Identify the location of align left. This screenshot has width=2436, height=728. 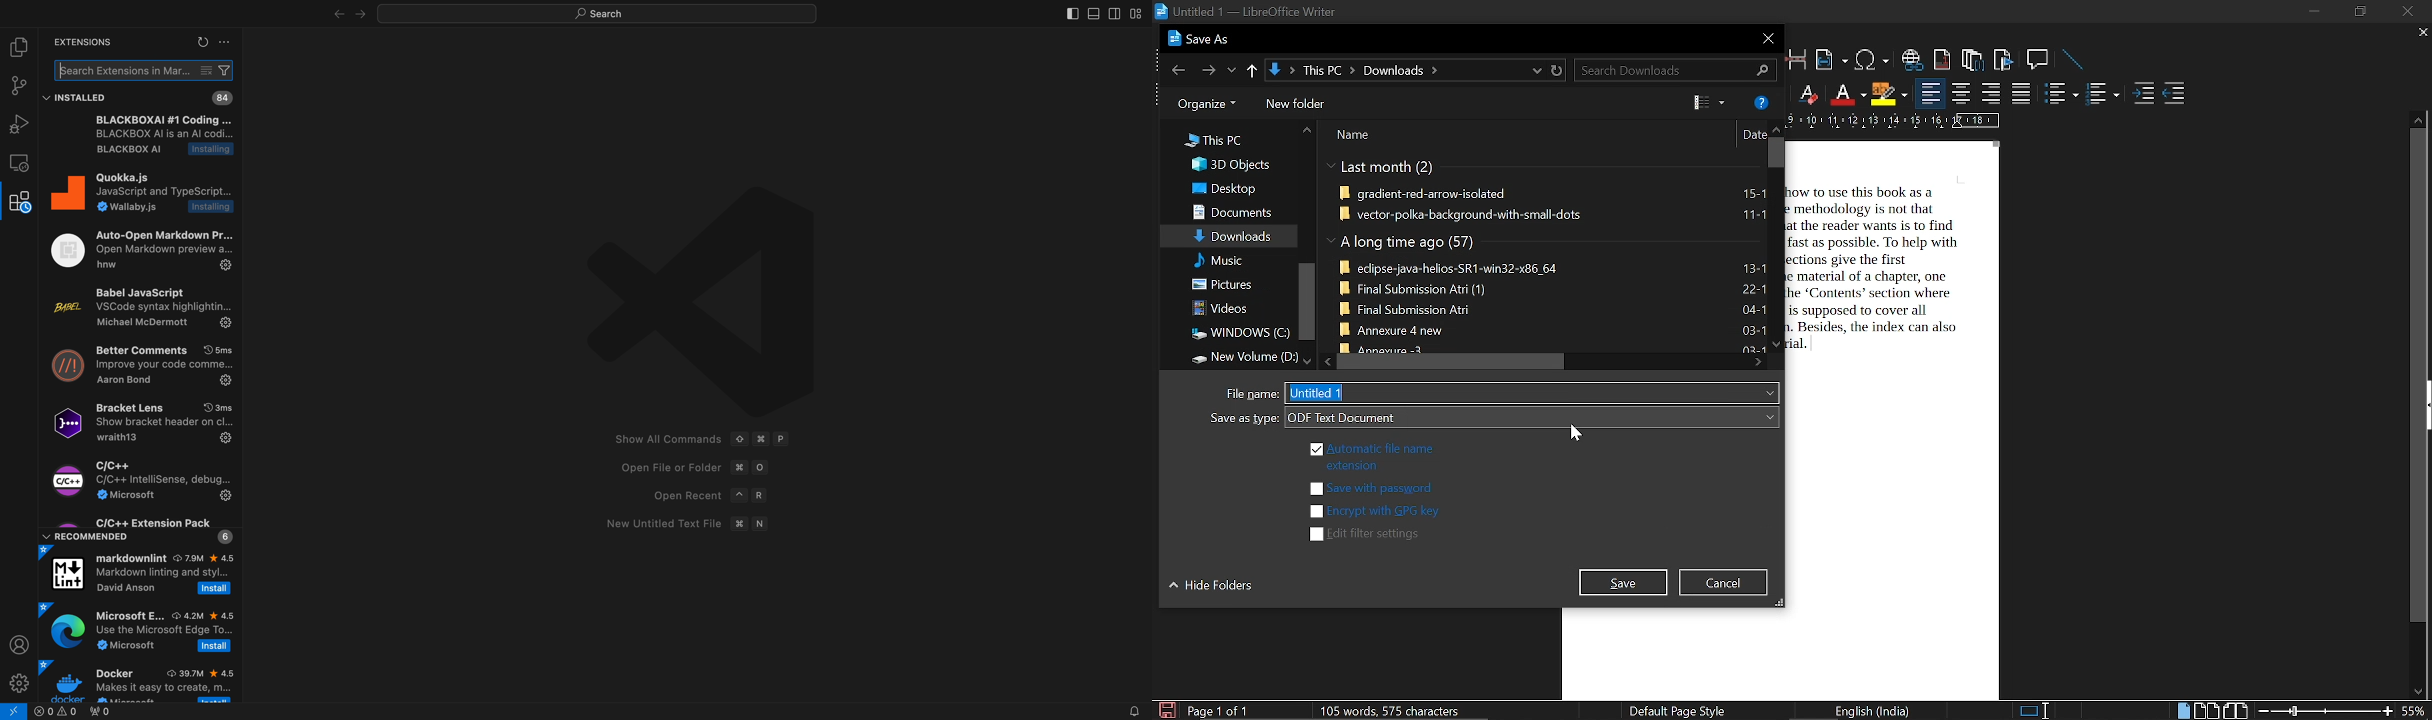
(1931, 93).